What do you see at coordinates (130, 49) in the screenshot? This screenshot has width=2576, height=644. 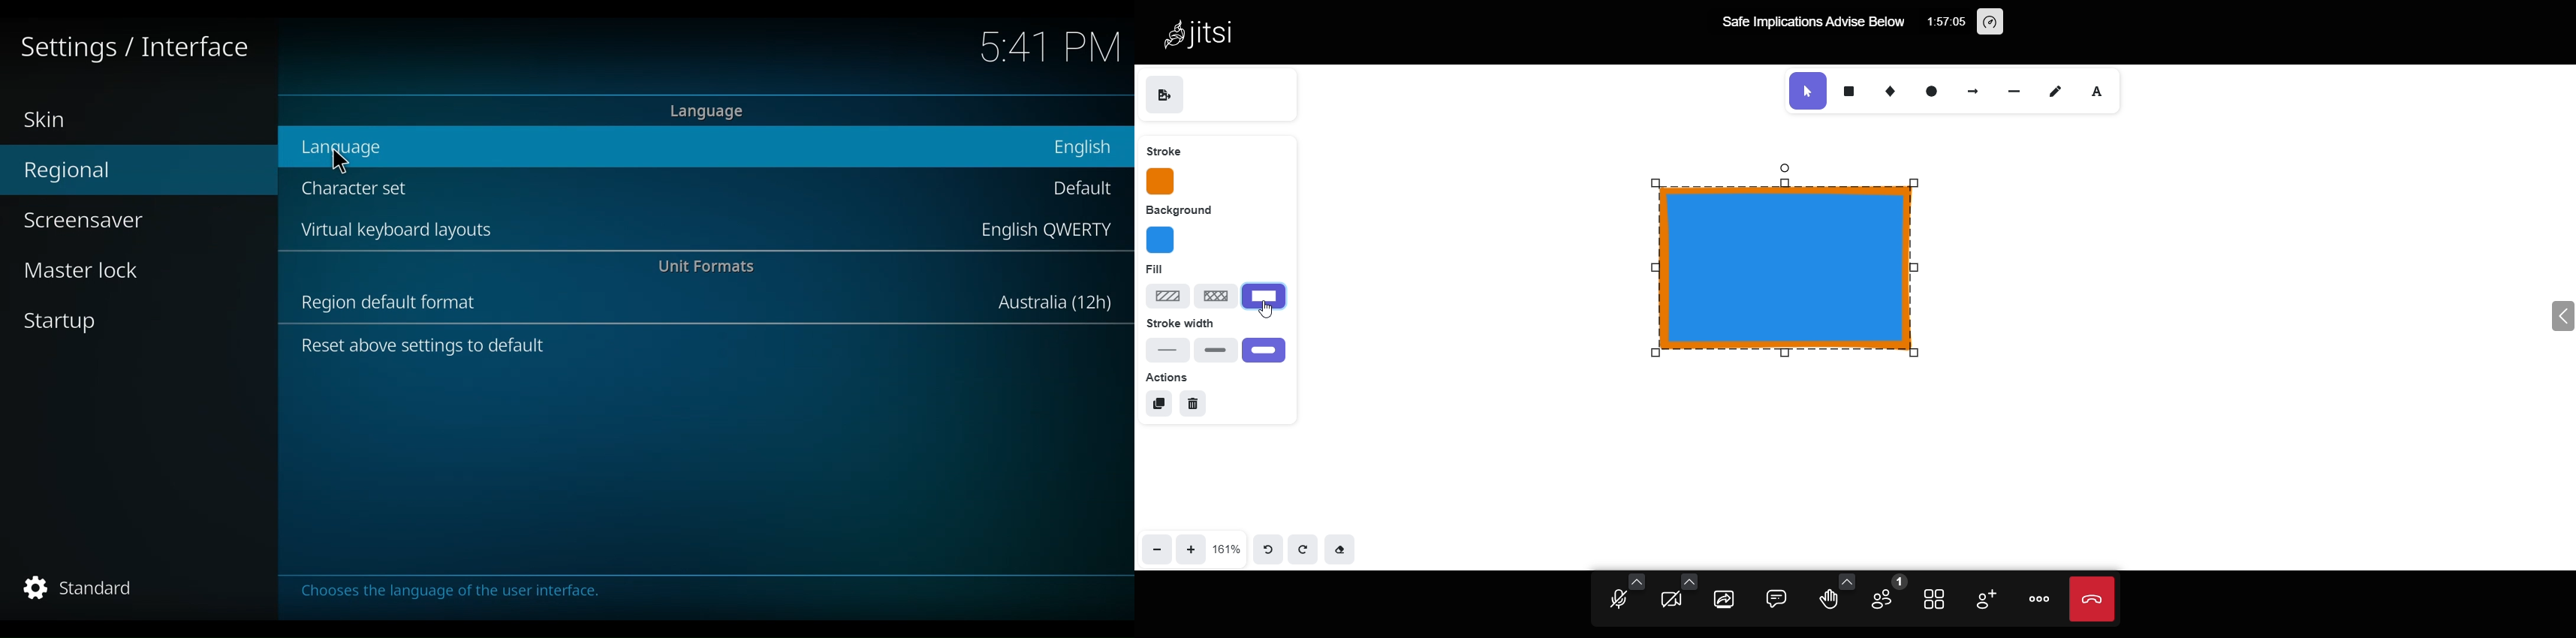 I see `Settings / Interface` at bounding box center [130, 49].